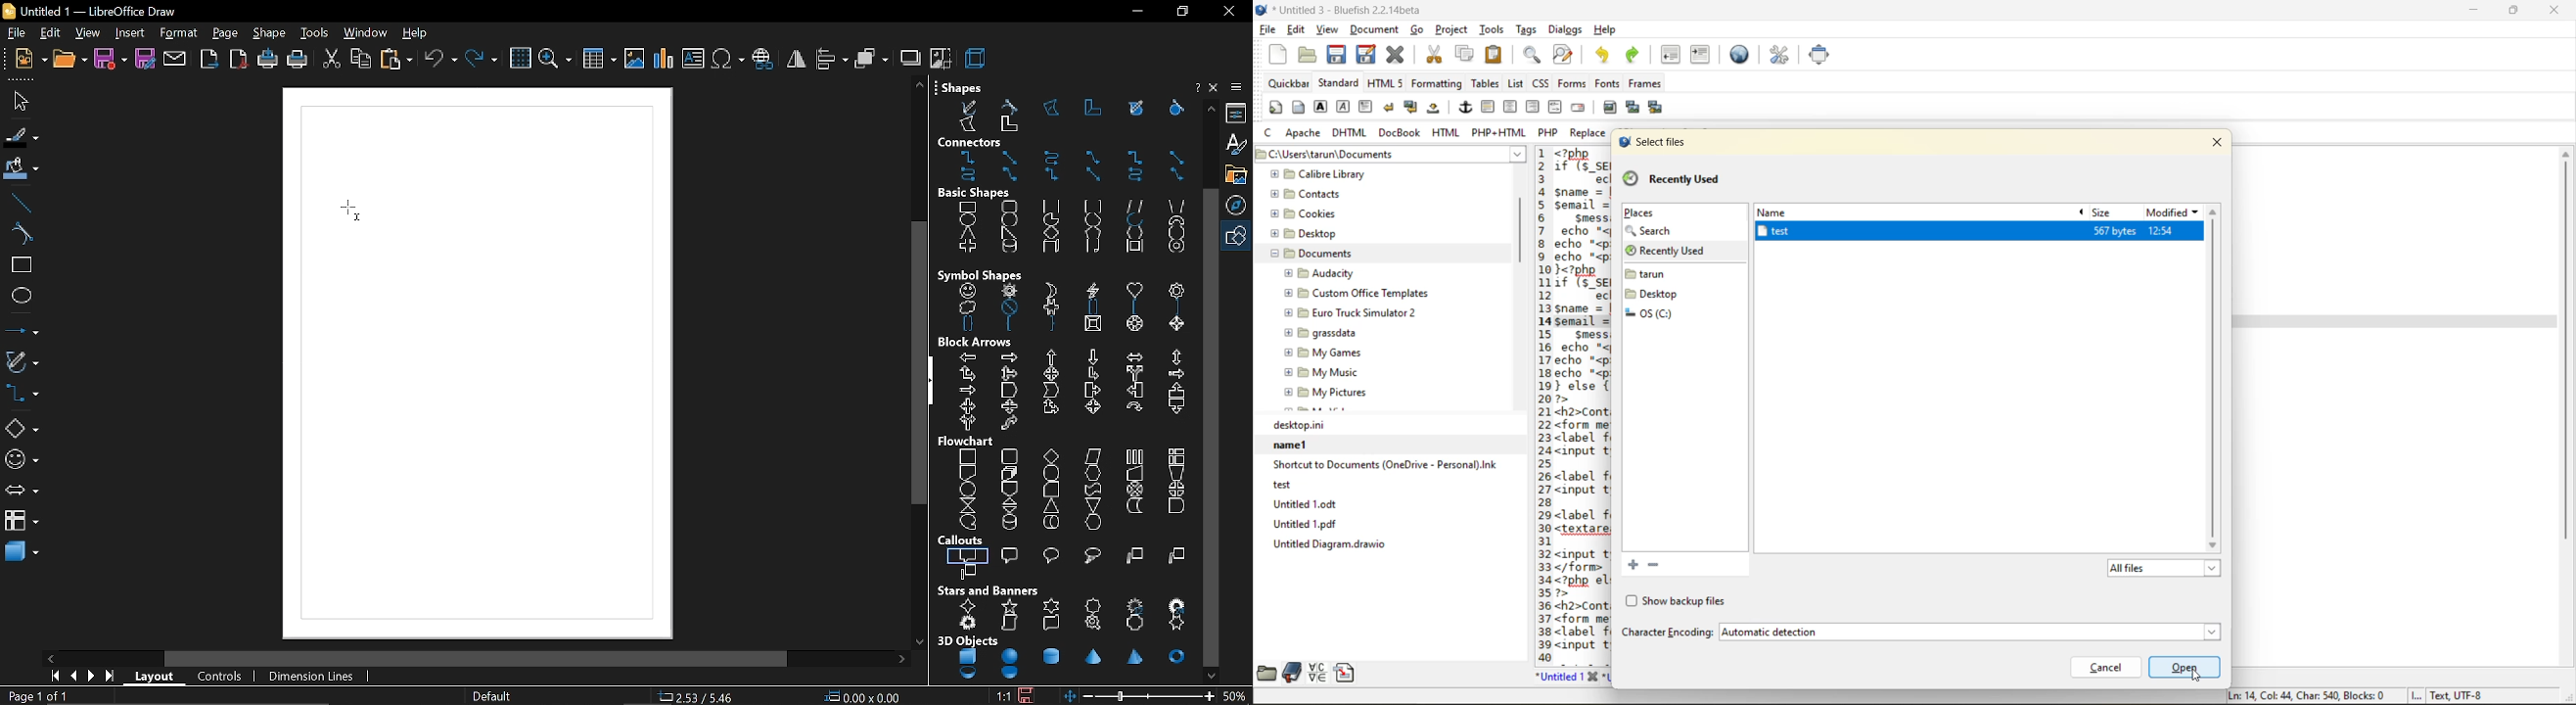  I want to click on pentagon, so click(1092, 233).